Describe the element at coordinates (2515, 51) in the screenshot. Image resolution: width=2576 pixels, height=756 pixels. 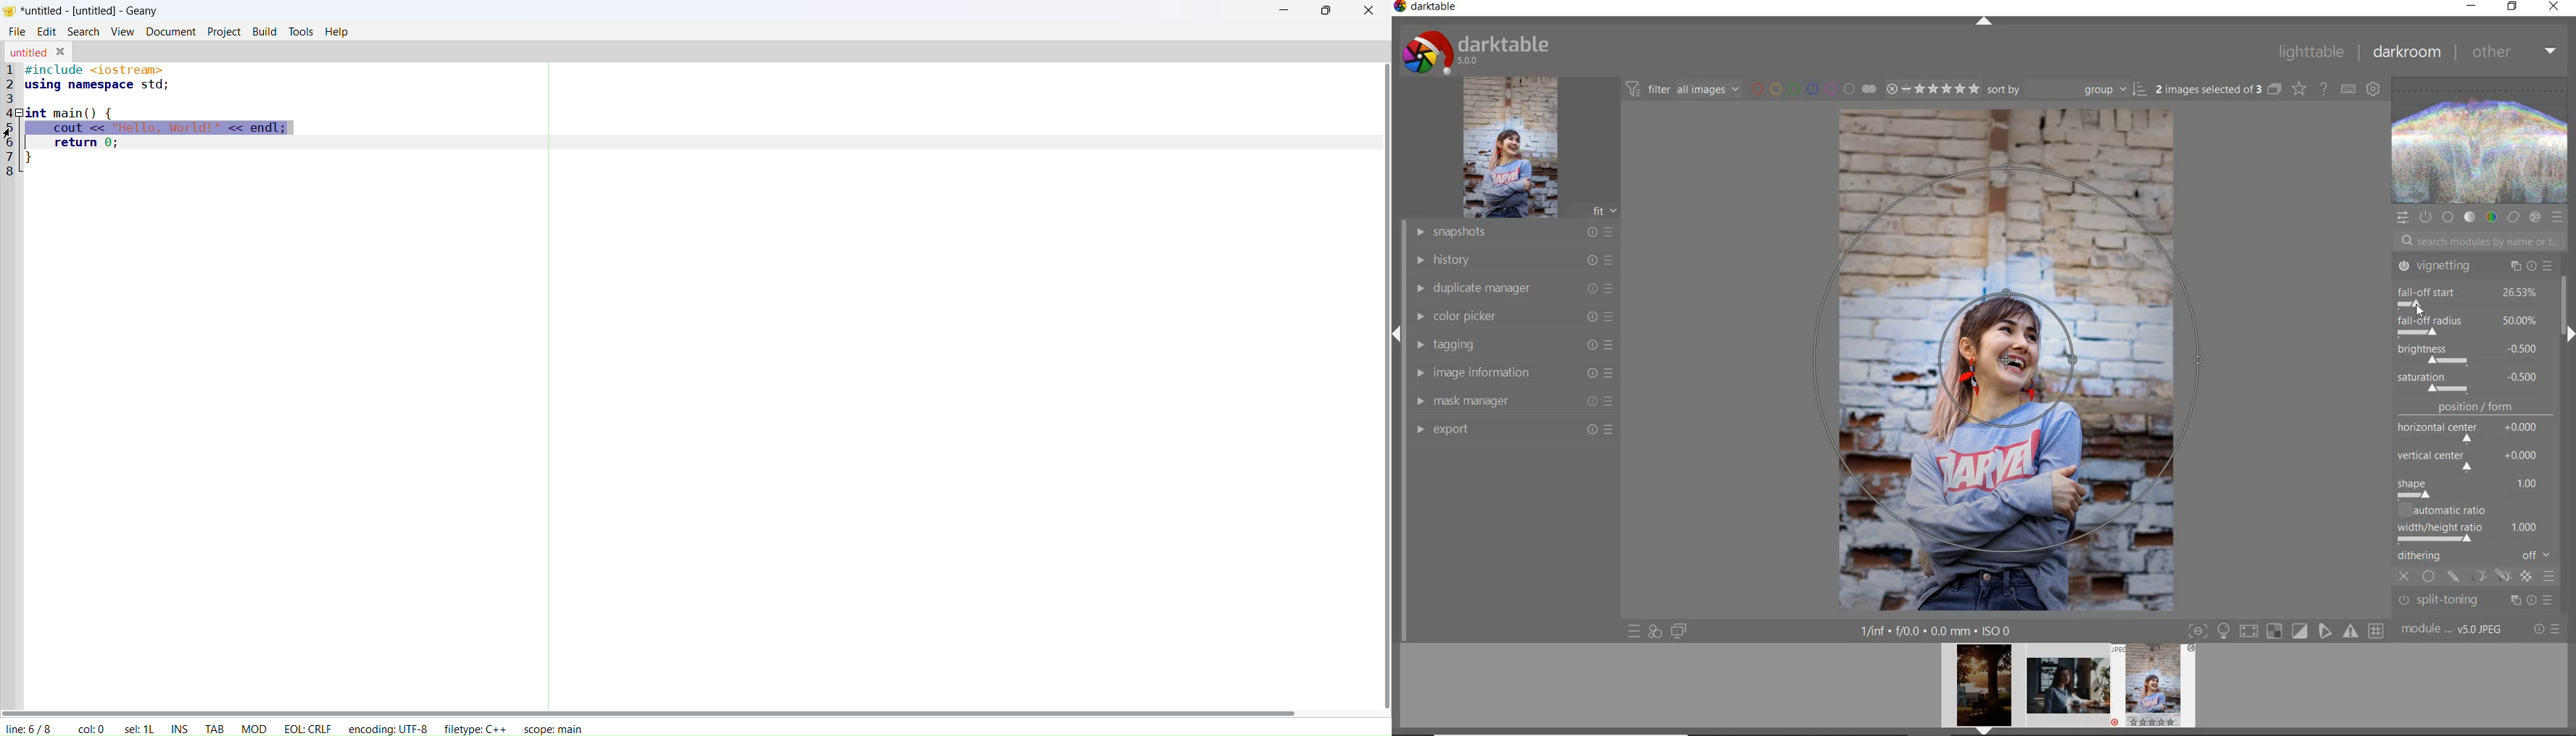
I see `OTHER` at that location.